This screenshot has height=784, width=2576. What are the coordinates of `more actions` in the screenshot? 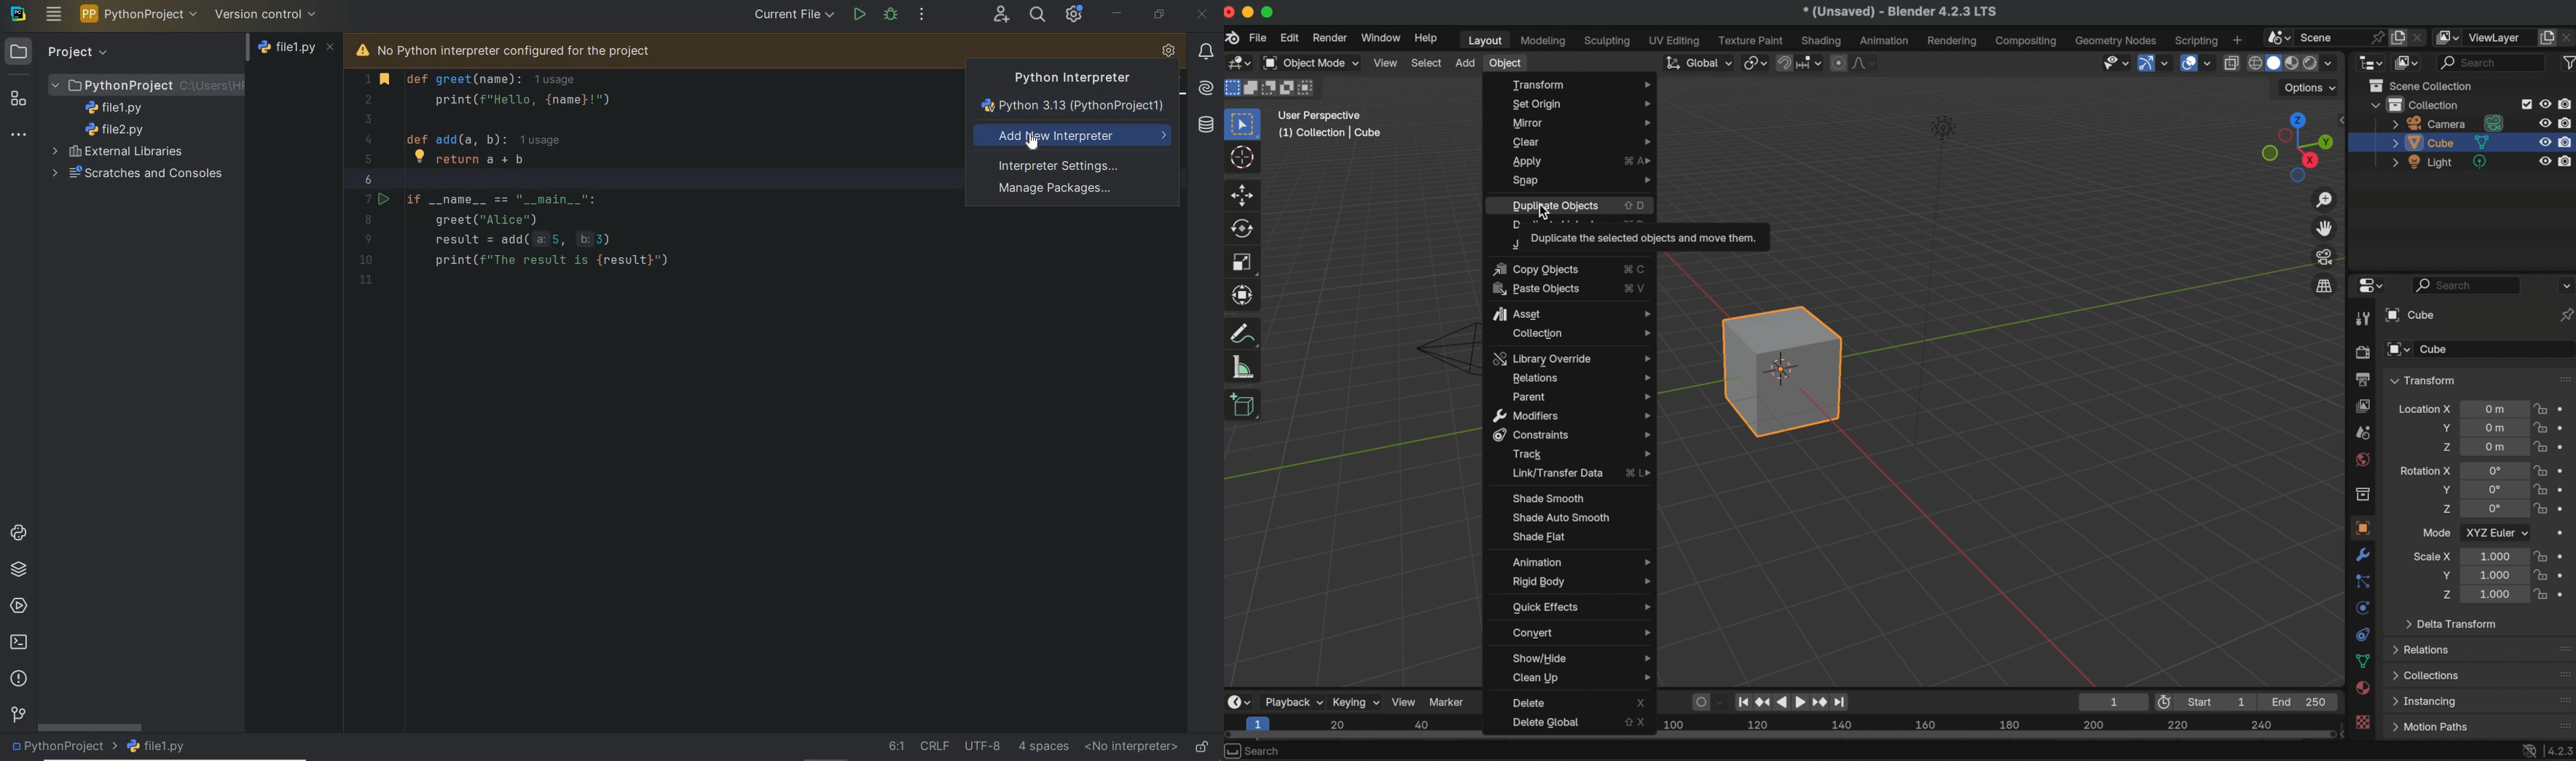 It's located at (922, 15).